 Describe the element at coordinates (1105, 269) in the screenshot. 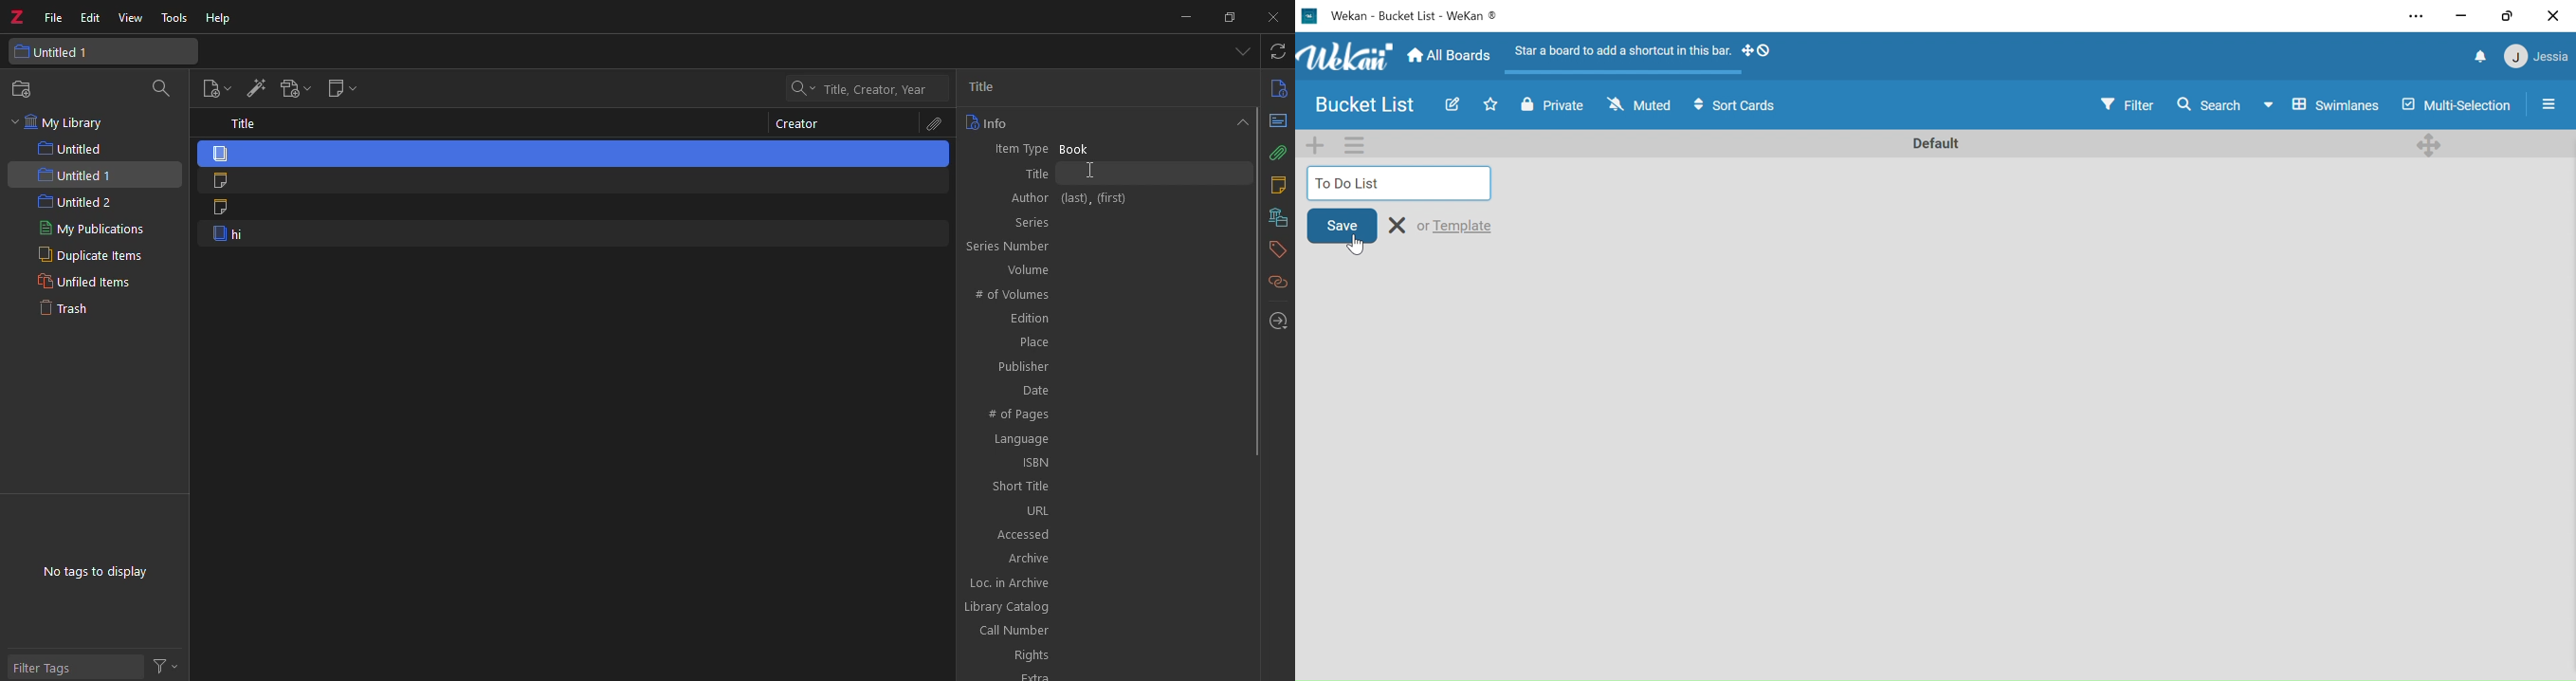

I see `Volume` at that location.